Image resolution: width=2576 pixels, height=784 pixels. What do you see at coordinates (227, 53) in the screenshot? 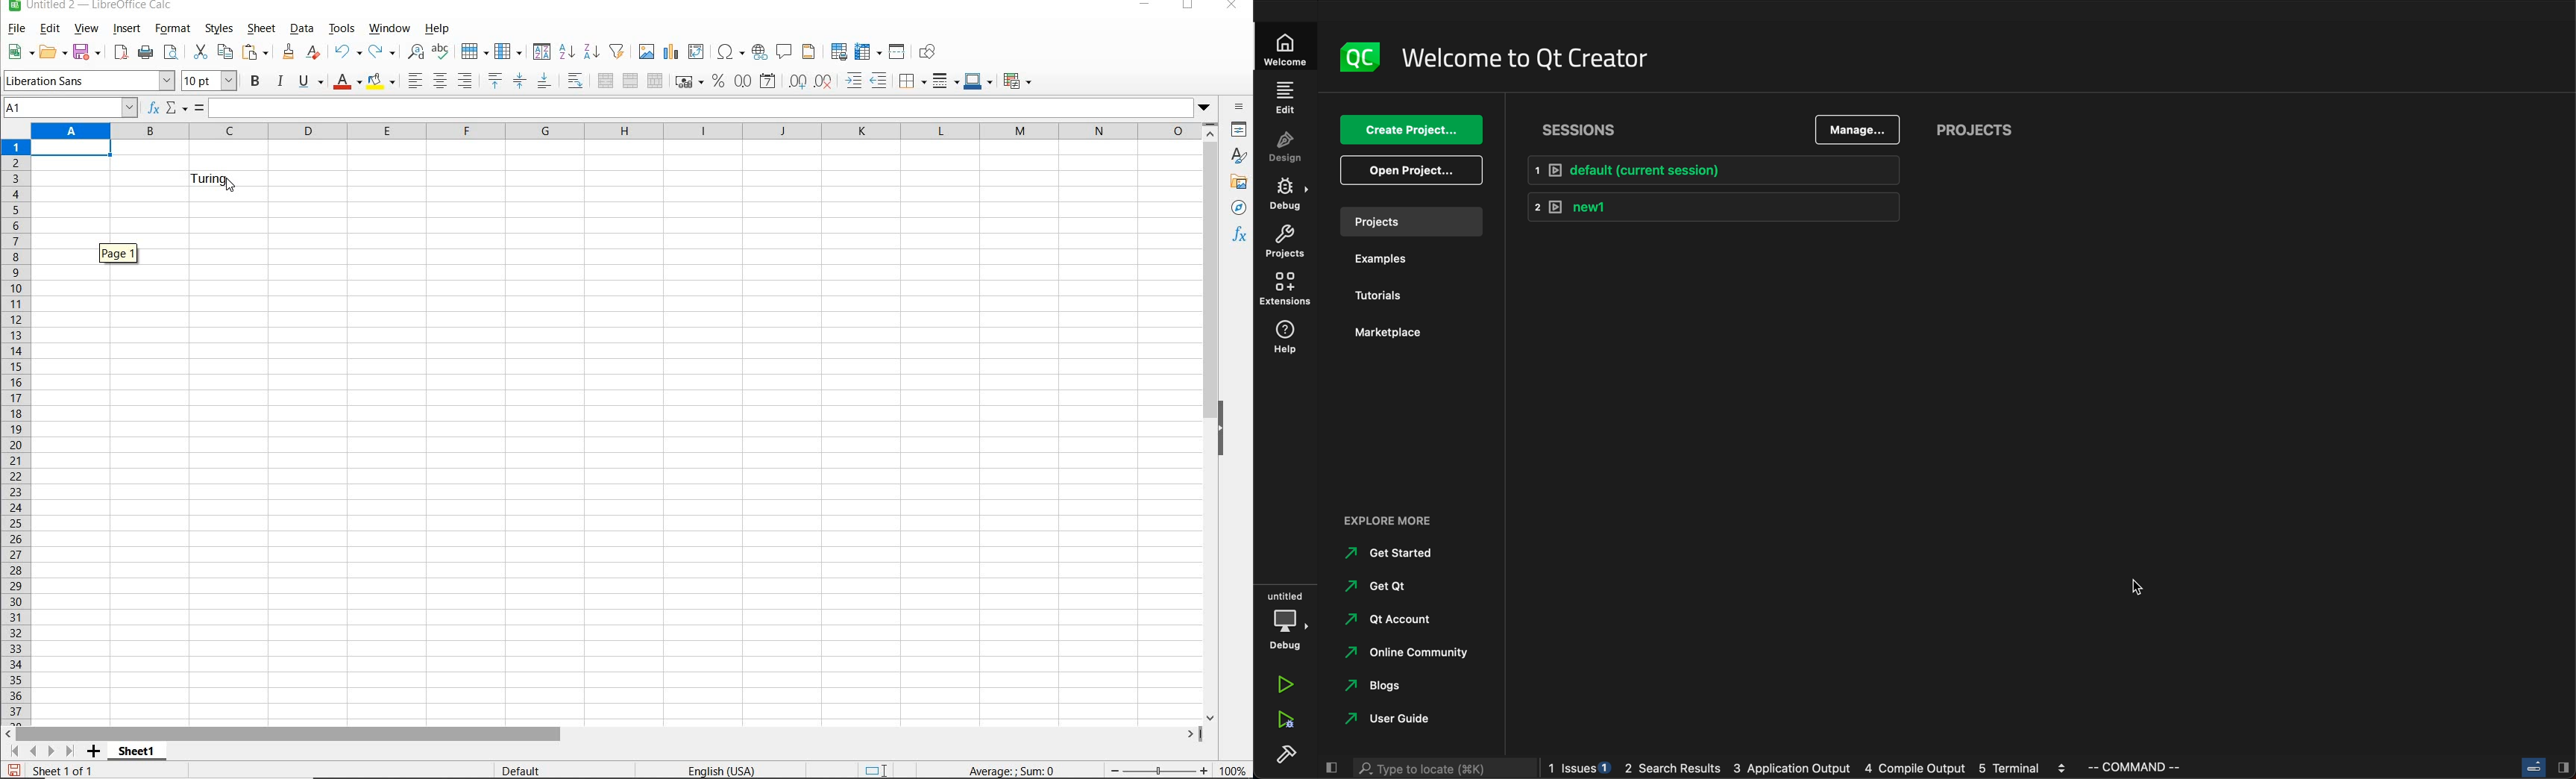
I see `COPY` at bounding box center [227, 53].